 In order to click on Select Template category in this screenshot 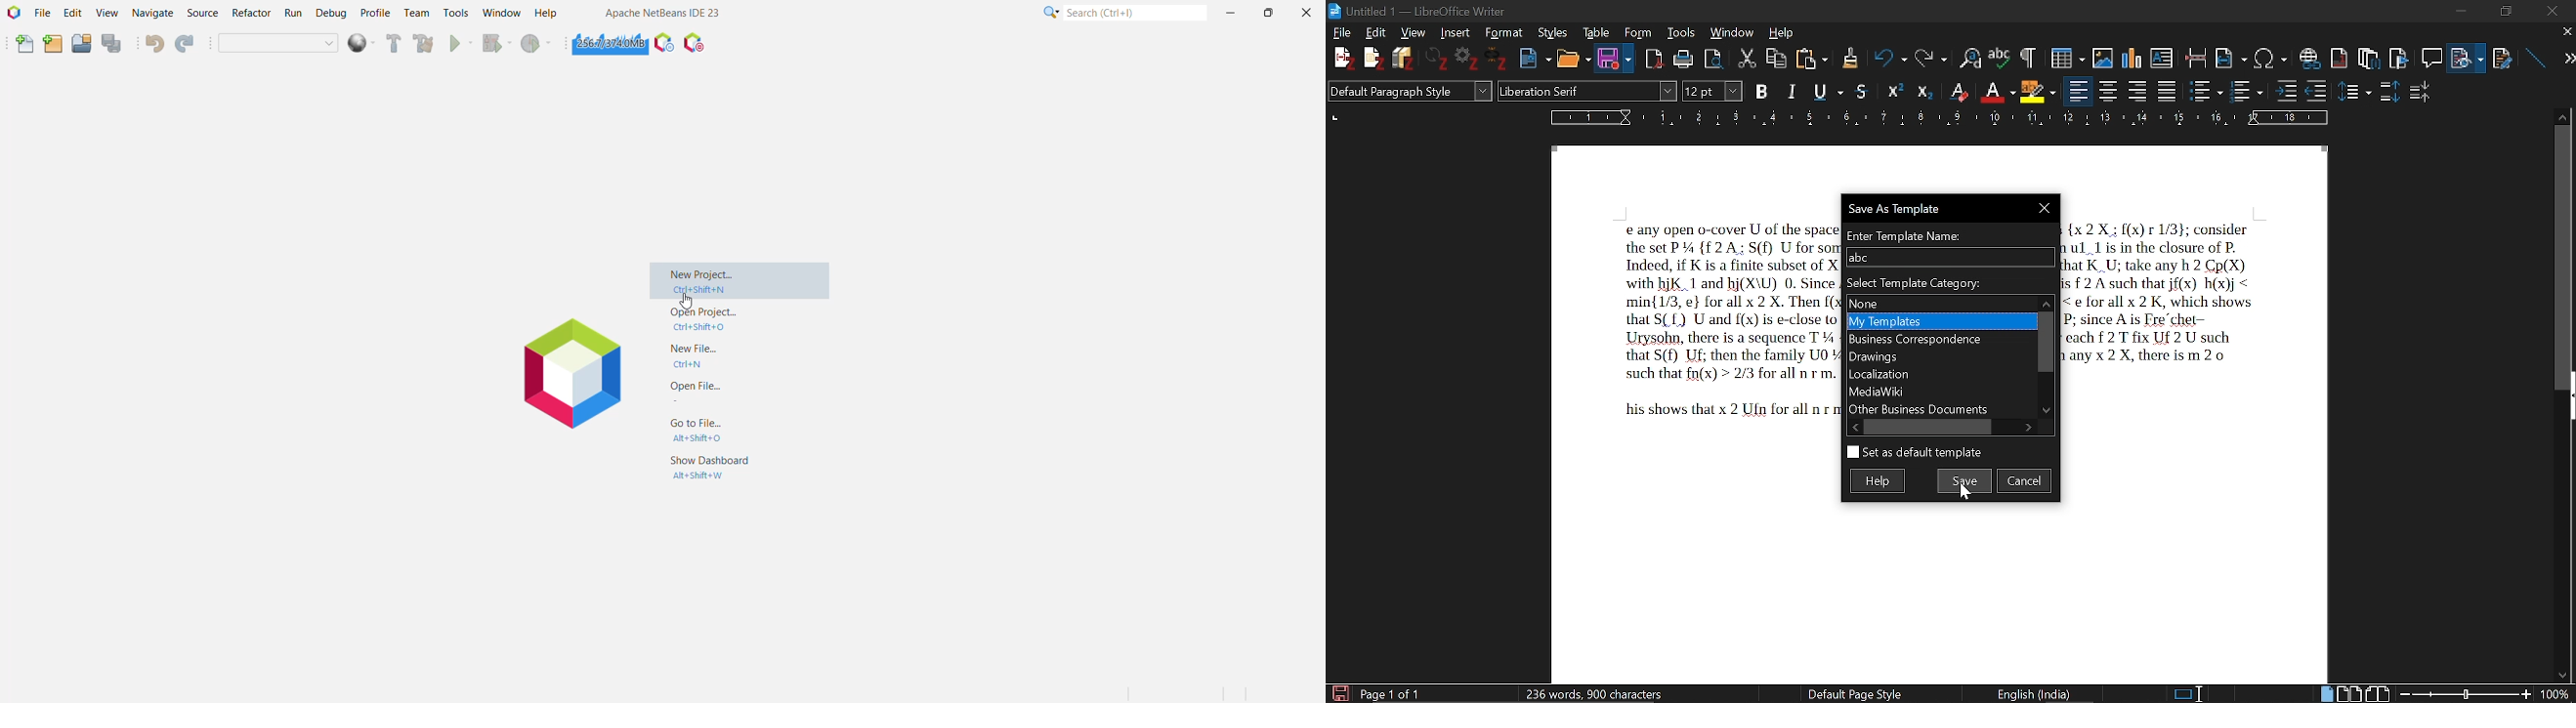, I will do `click(1948, 280)`.